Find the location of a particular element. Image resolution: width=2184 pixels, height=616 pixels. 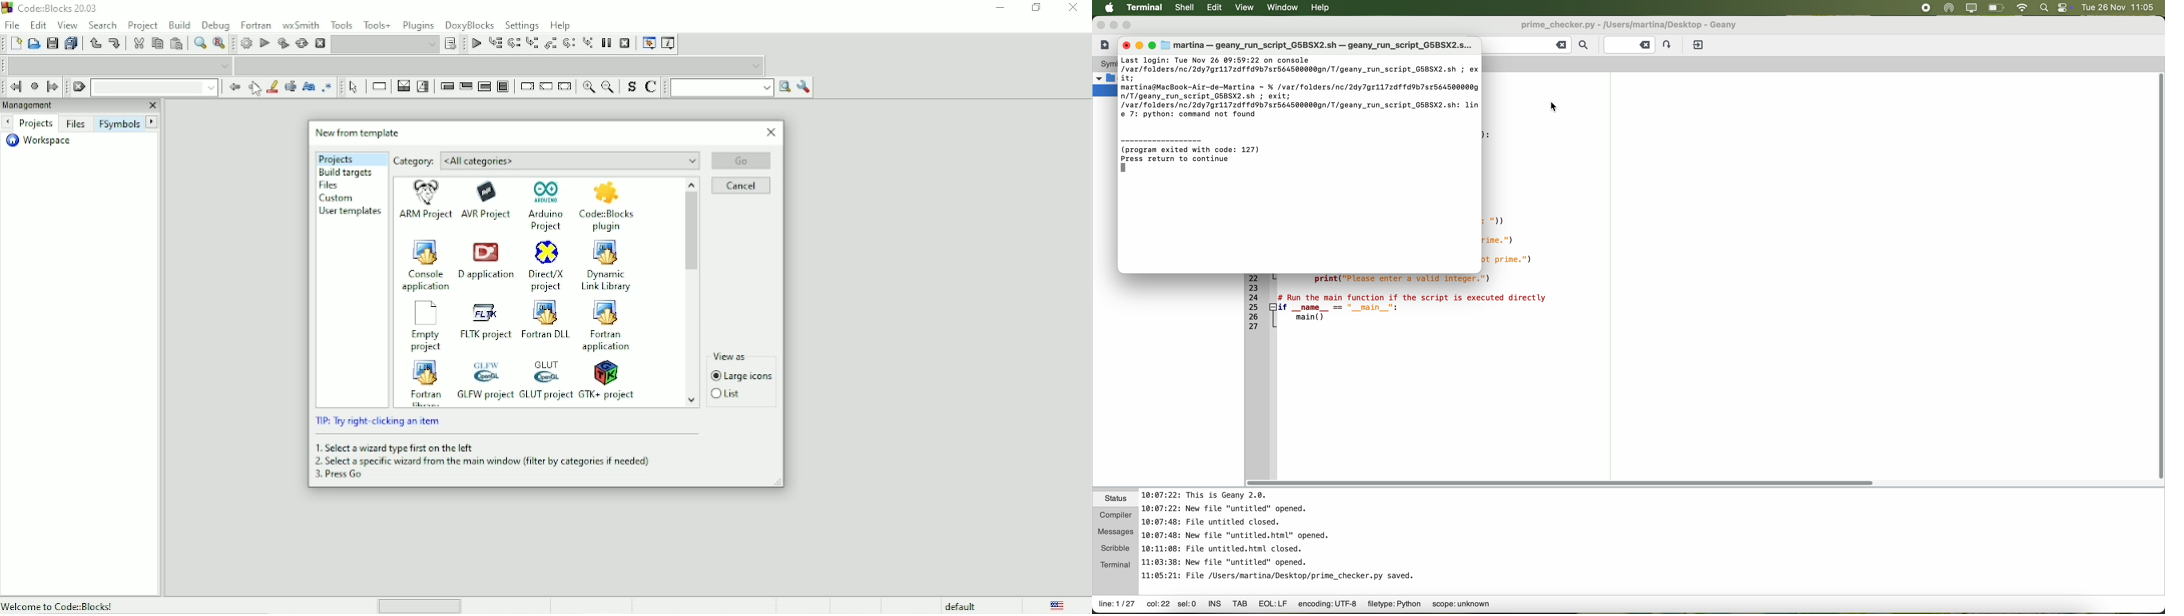

Show options window is located at coordinates (804, 87).